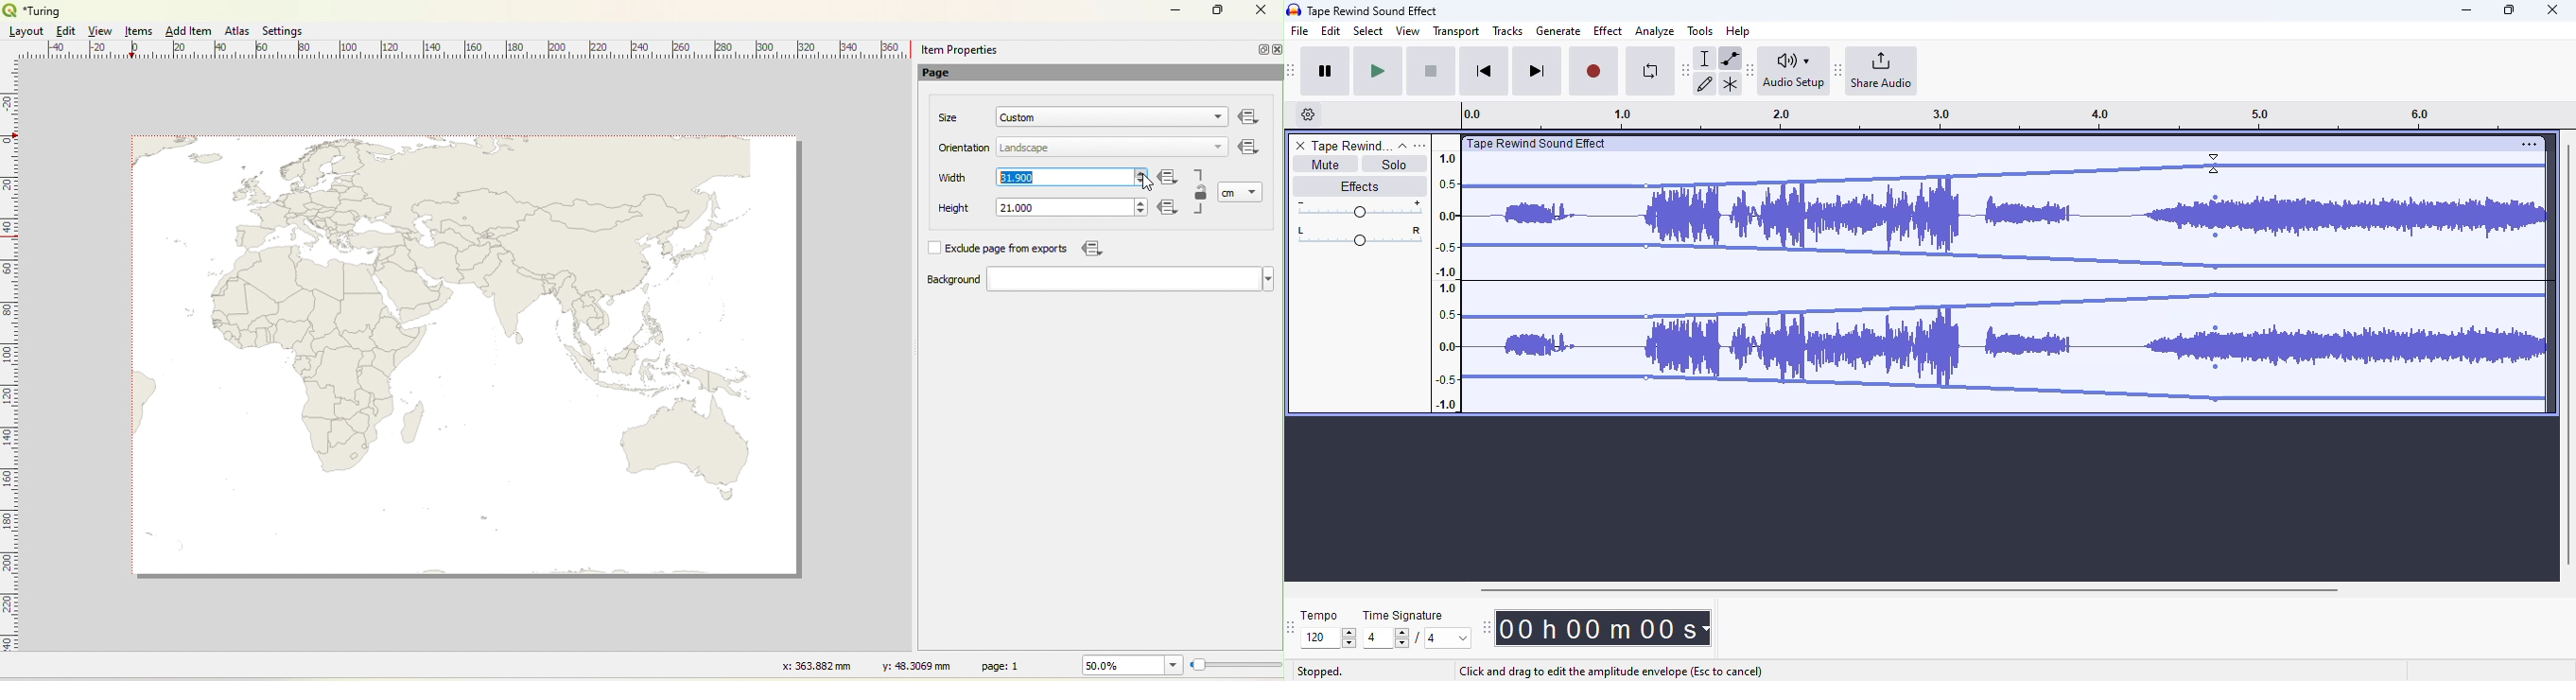 The height and width of the screenshot is (700, 2576). I want to click on vertical scroll bar, so click(2567, 352).